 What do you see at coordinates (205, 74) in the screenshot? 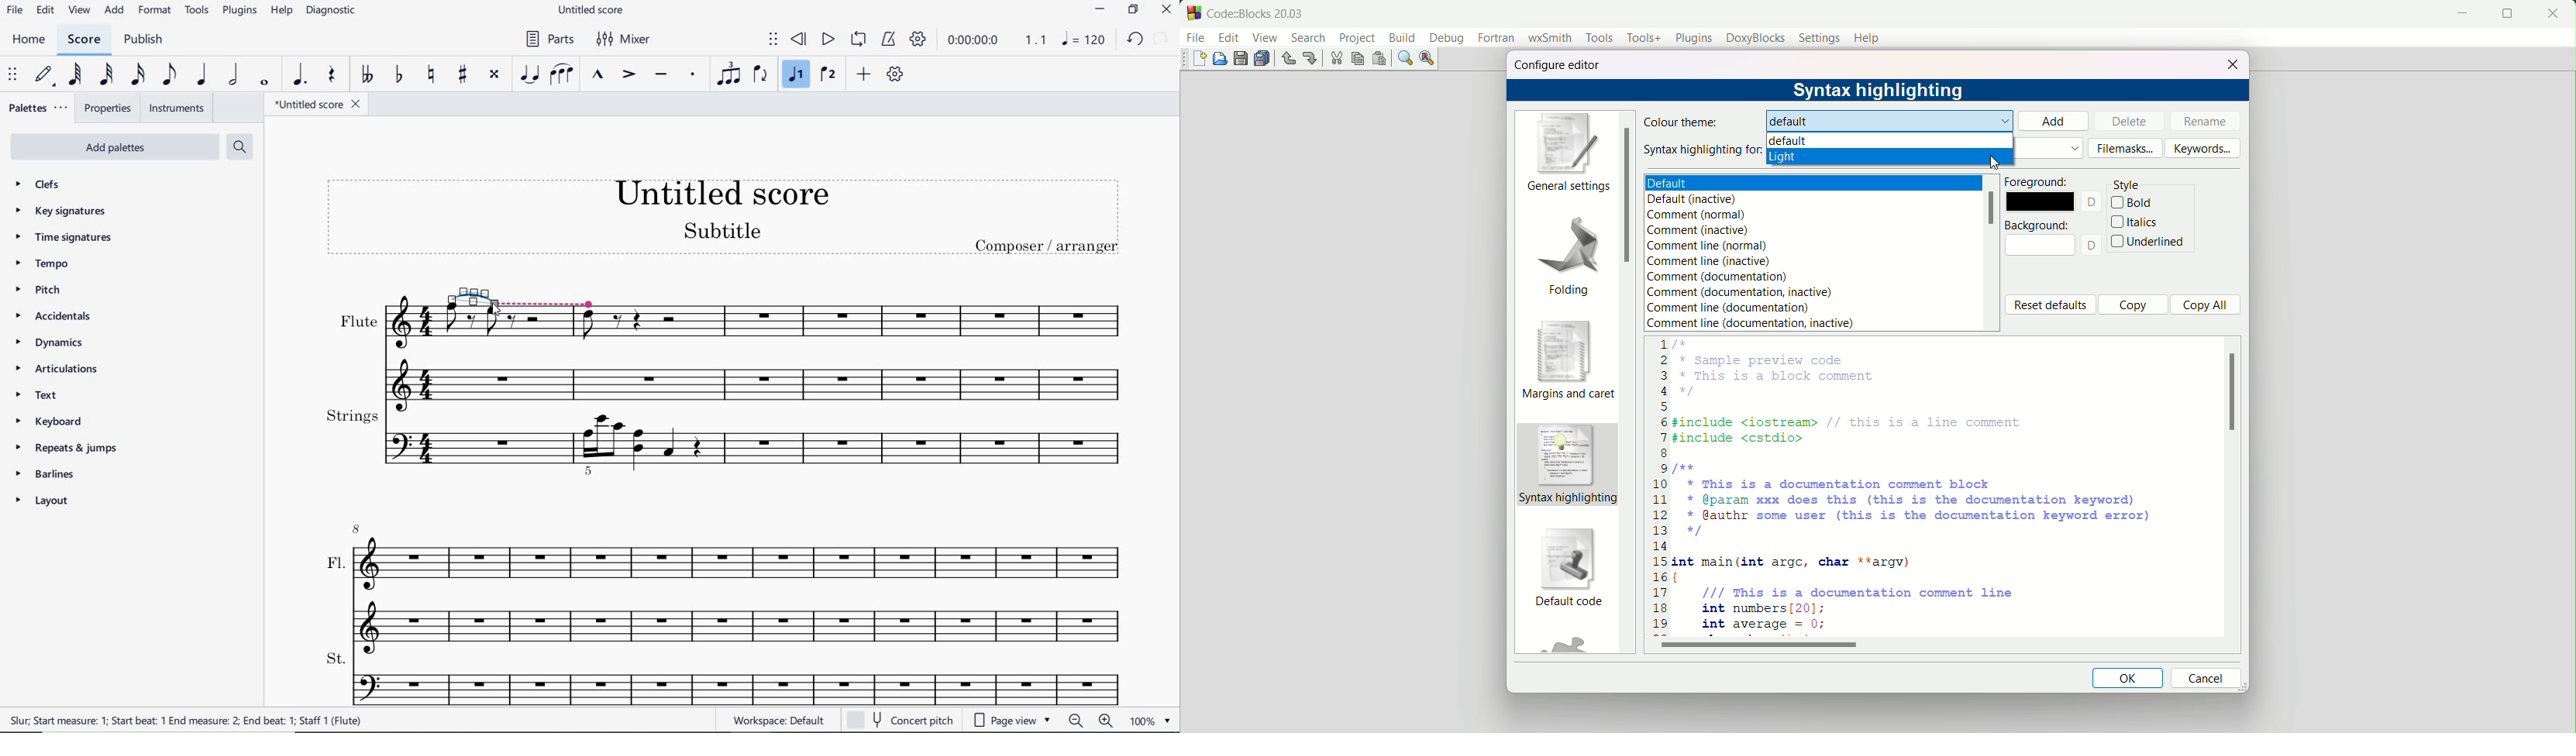
I see `QUARTER NOTE` at bounding box center [205, 74].